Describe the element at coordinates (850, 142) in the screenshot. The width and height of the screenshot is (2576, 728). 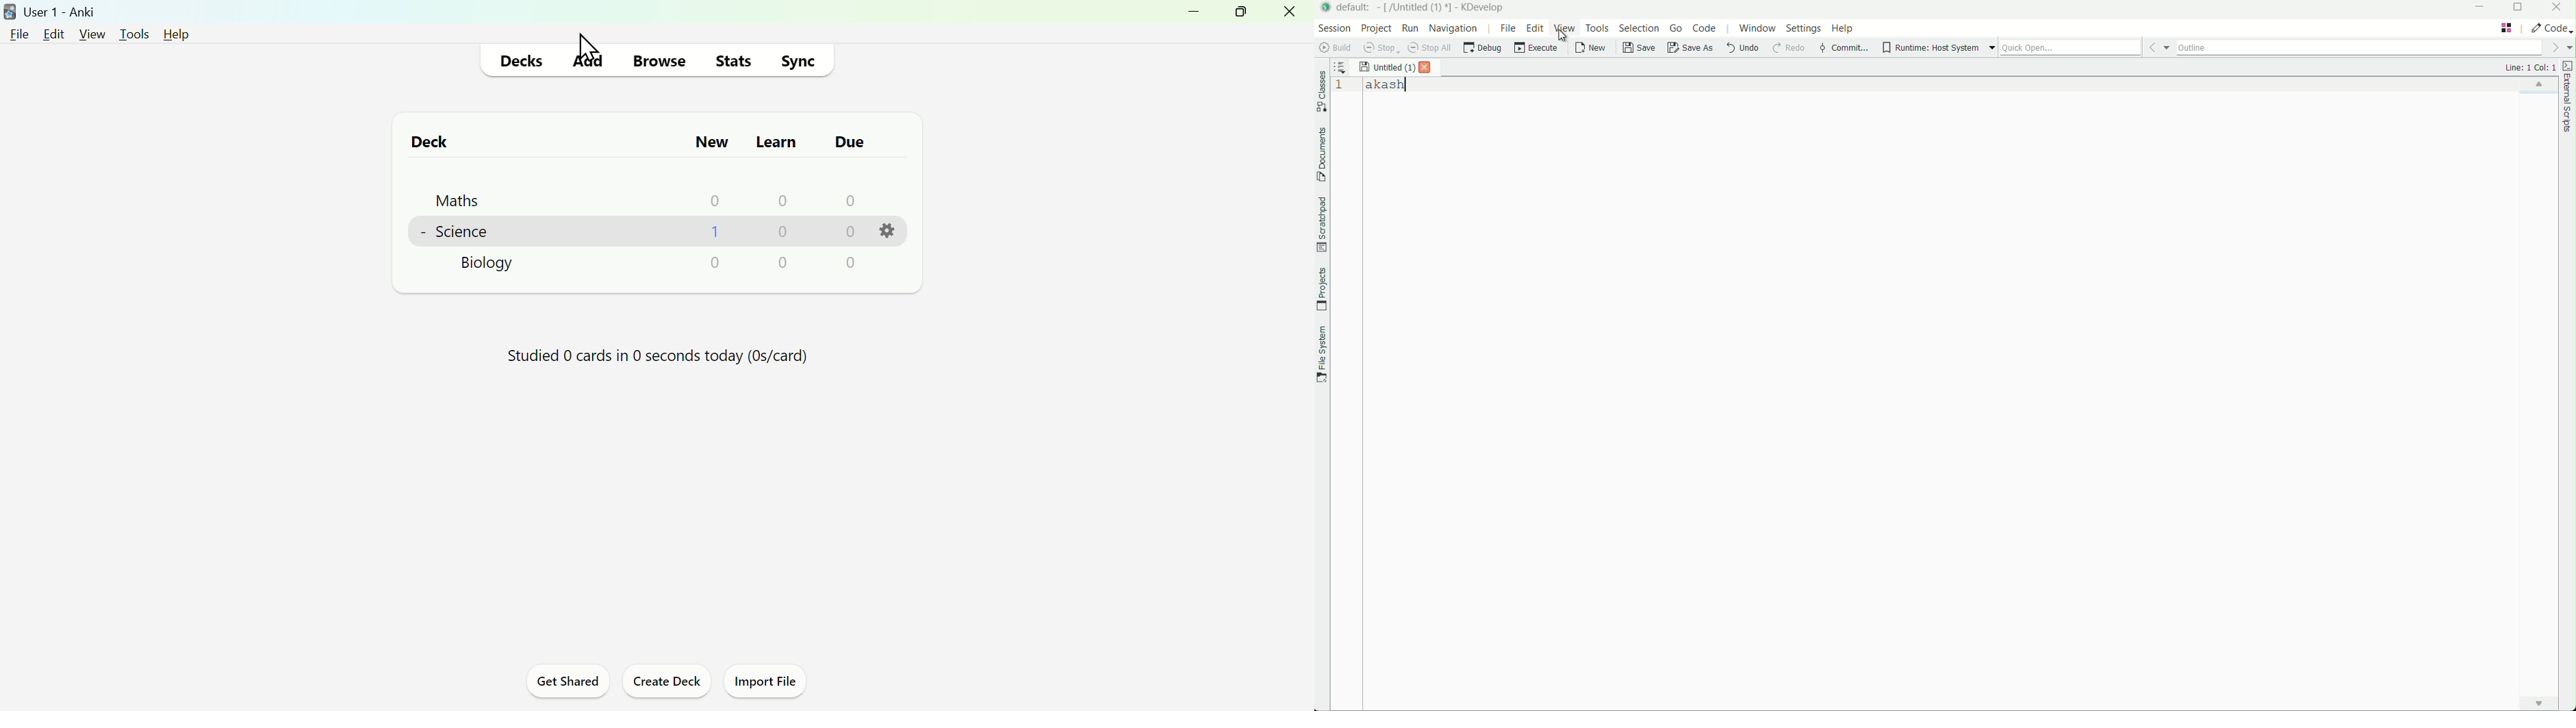
I see `due` at that location.